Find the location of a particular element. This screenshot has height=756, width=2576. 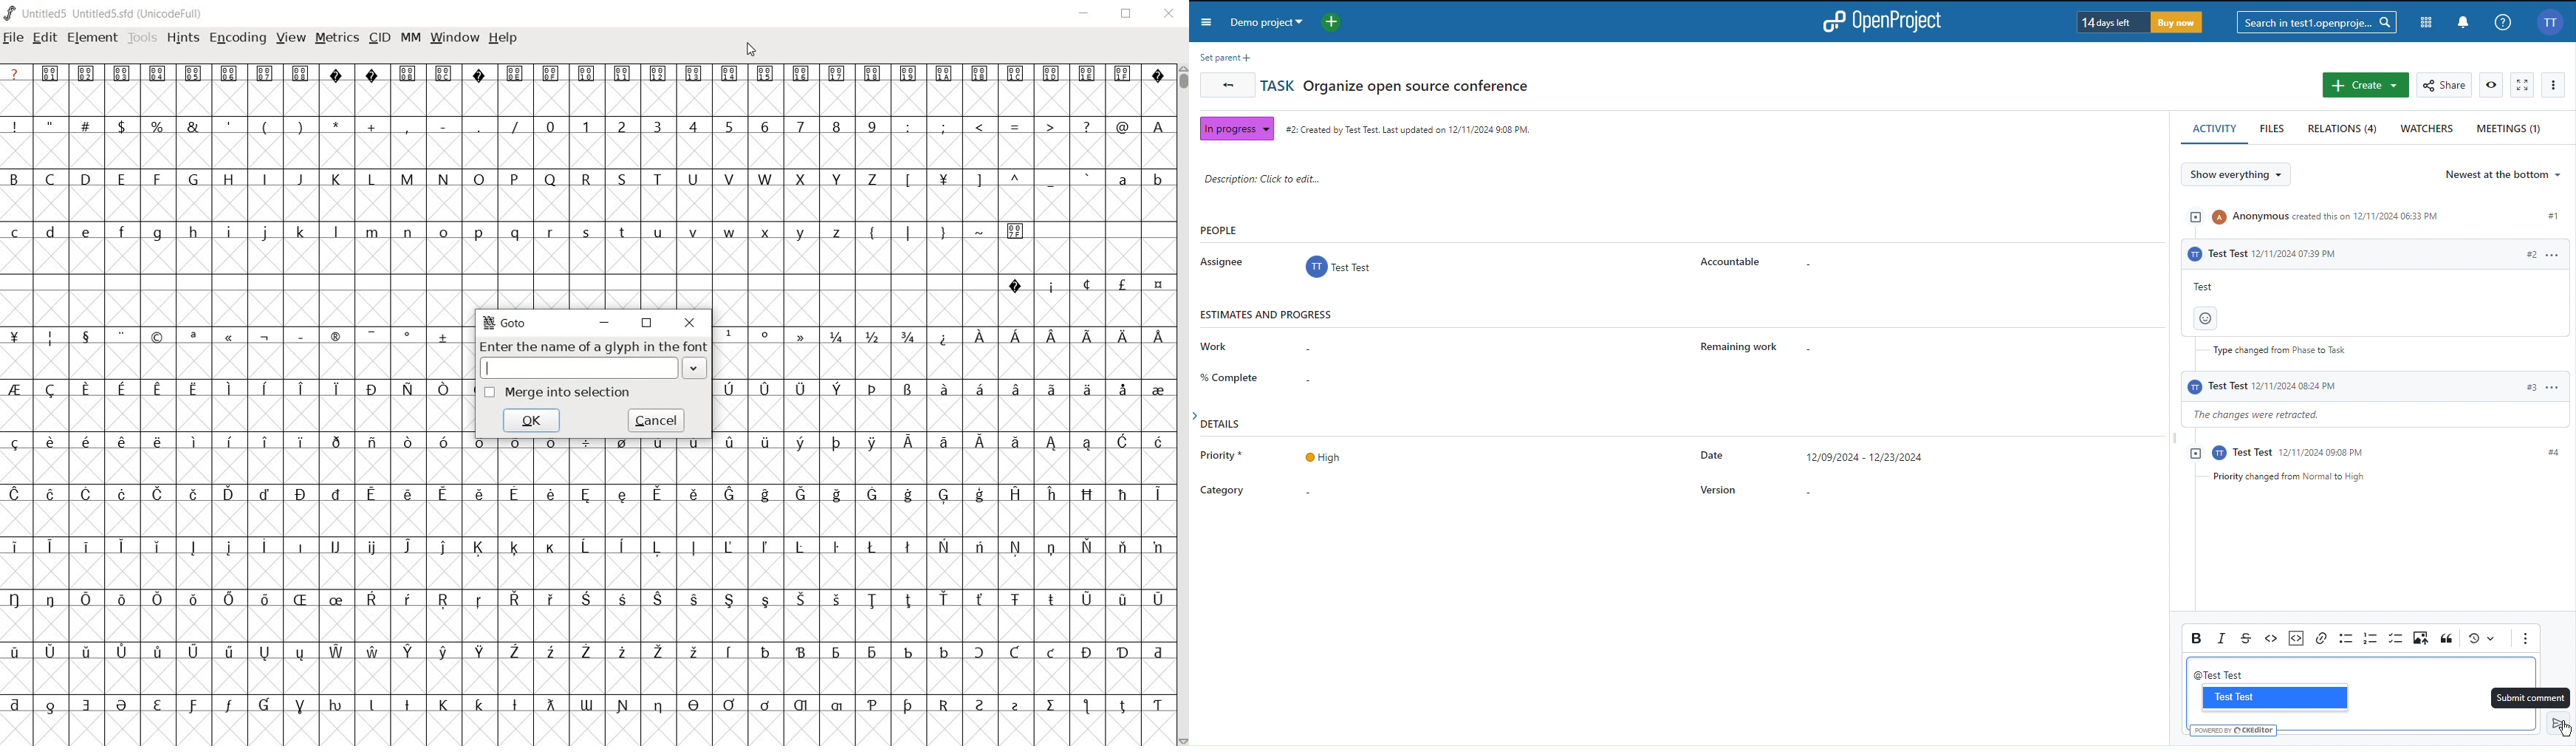

Symbol is located at coordinates (695, 653).